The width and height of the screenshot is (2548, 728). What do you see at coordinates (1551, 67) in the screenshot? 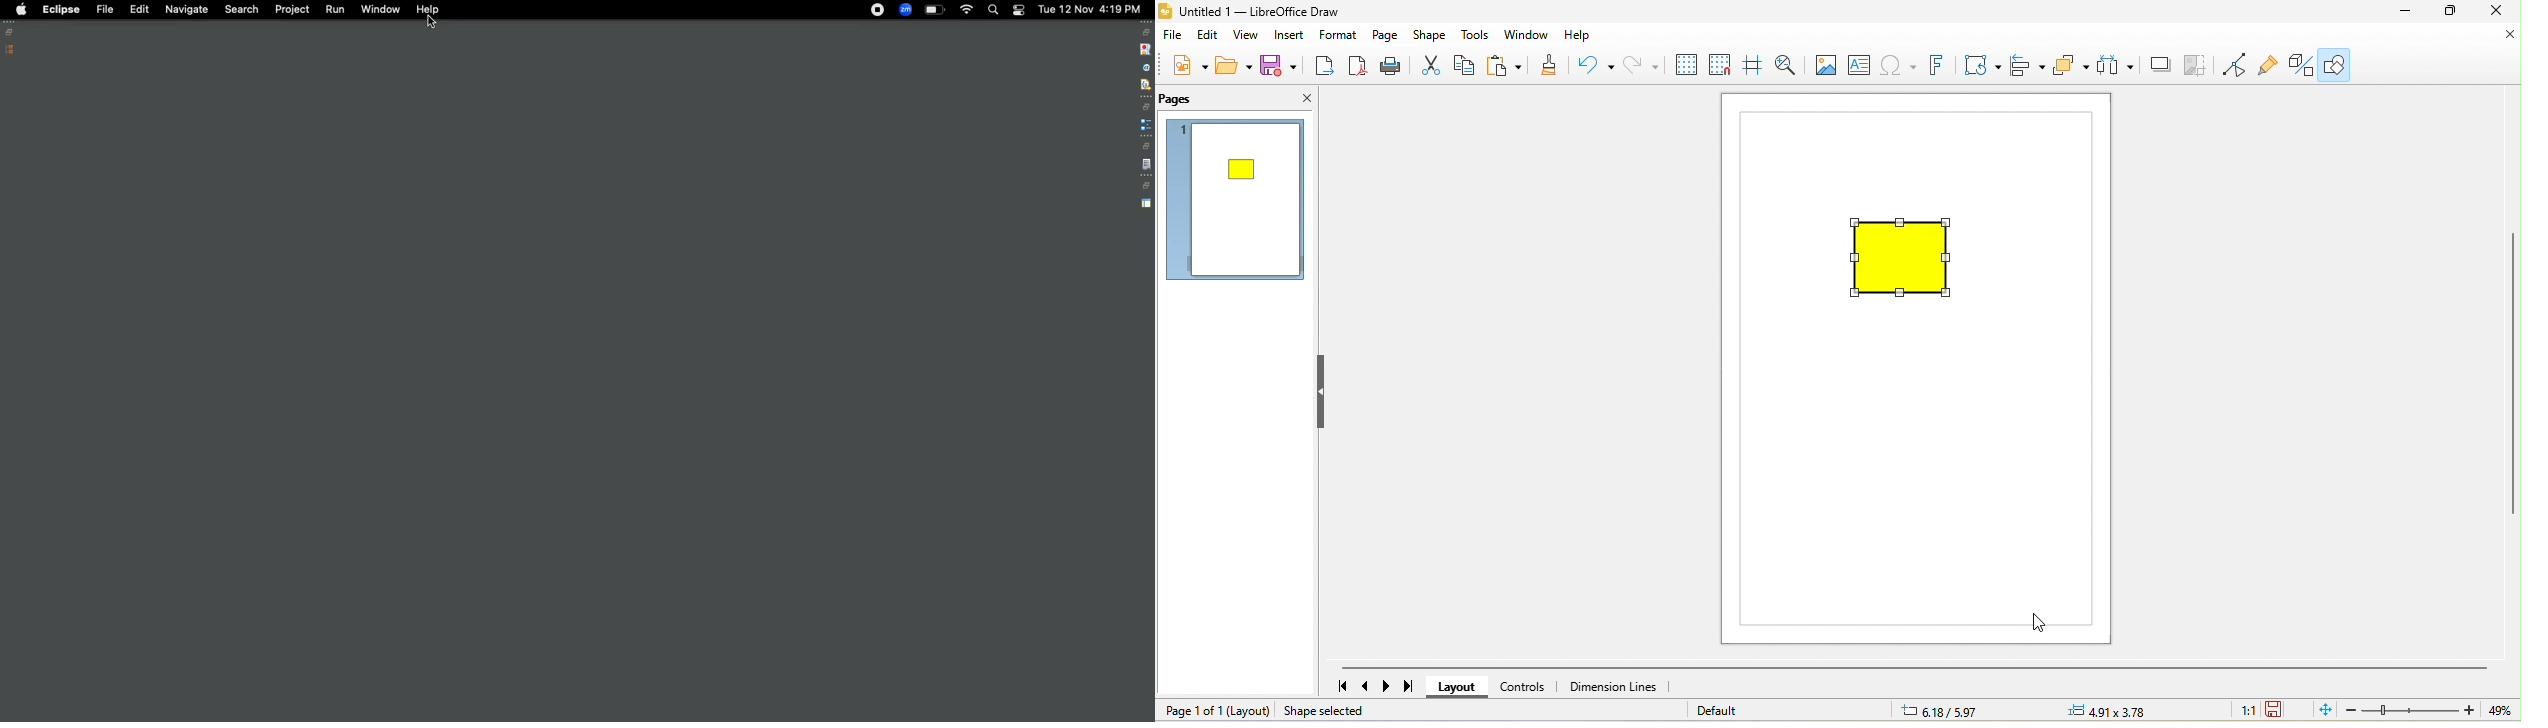
I see `clone formatting` at bounding box center [1551, 67].